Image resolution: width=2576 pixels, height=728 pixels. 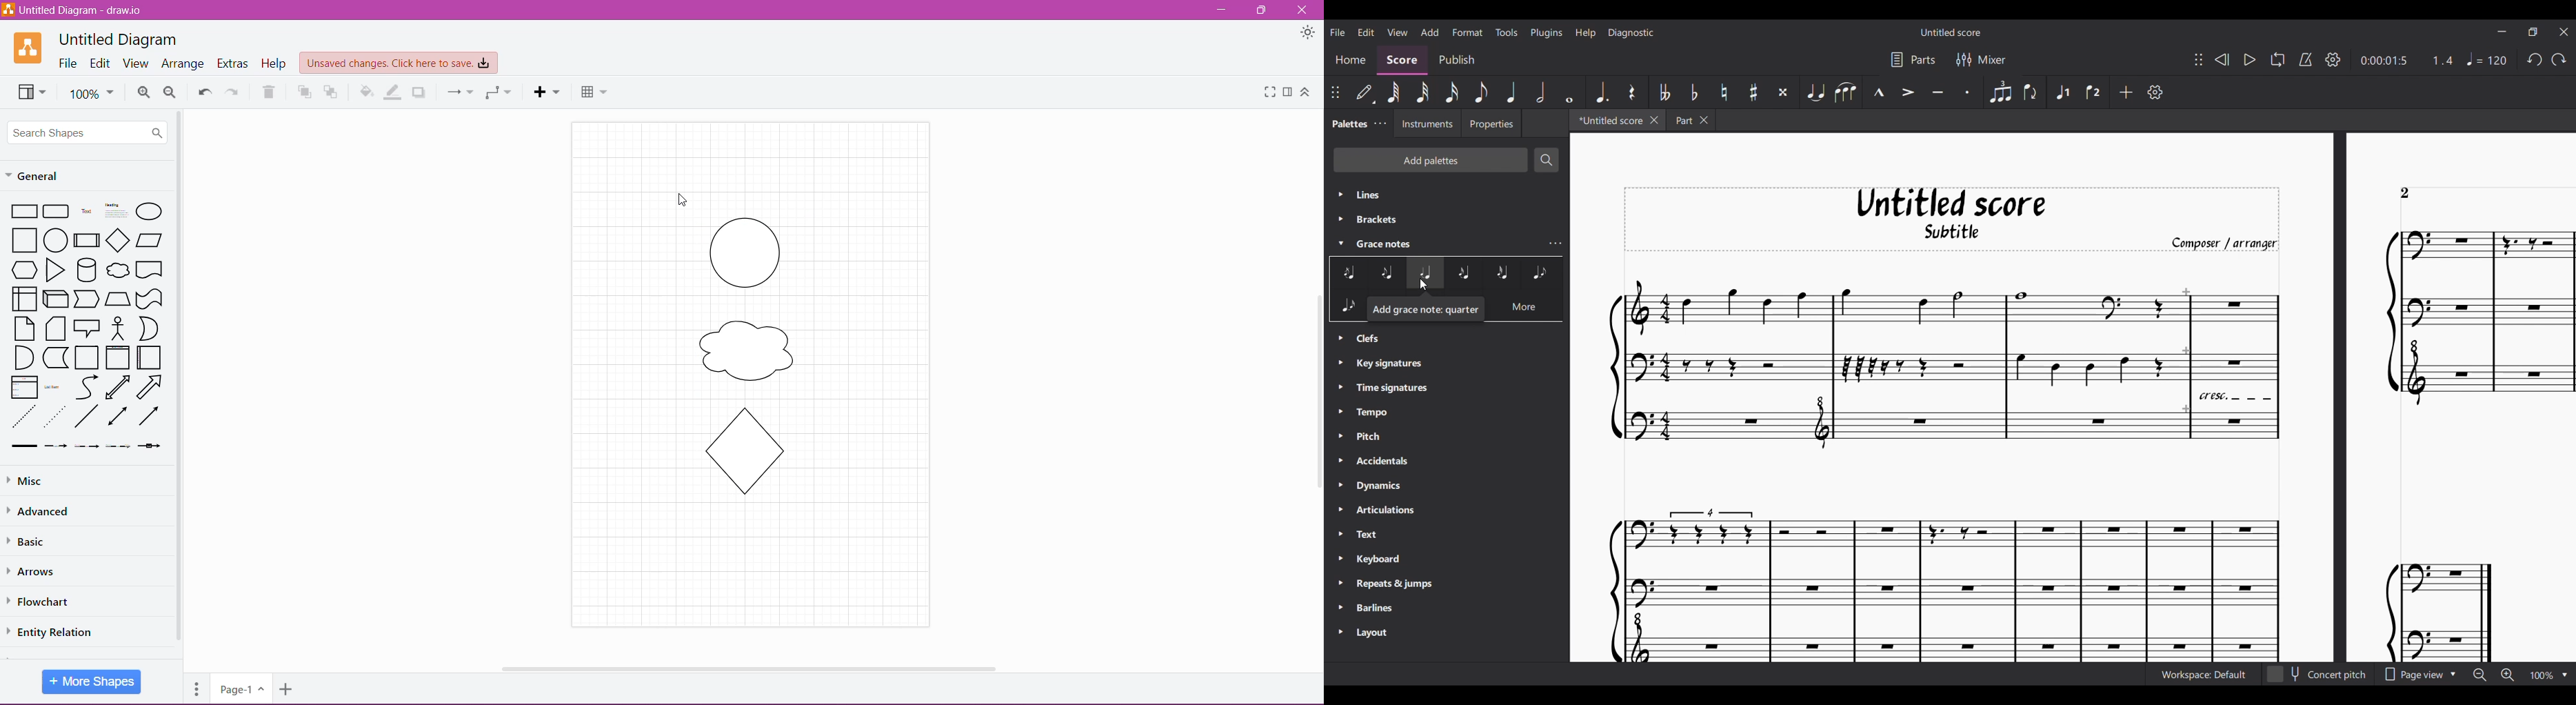 What do you see at coordinates (399, 63) in the screenshot?
I see `Unsaved Changes. Click here to save.` at bounding box center [399, 63].